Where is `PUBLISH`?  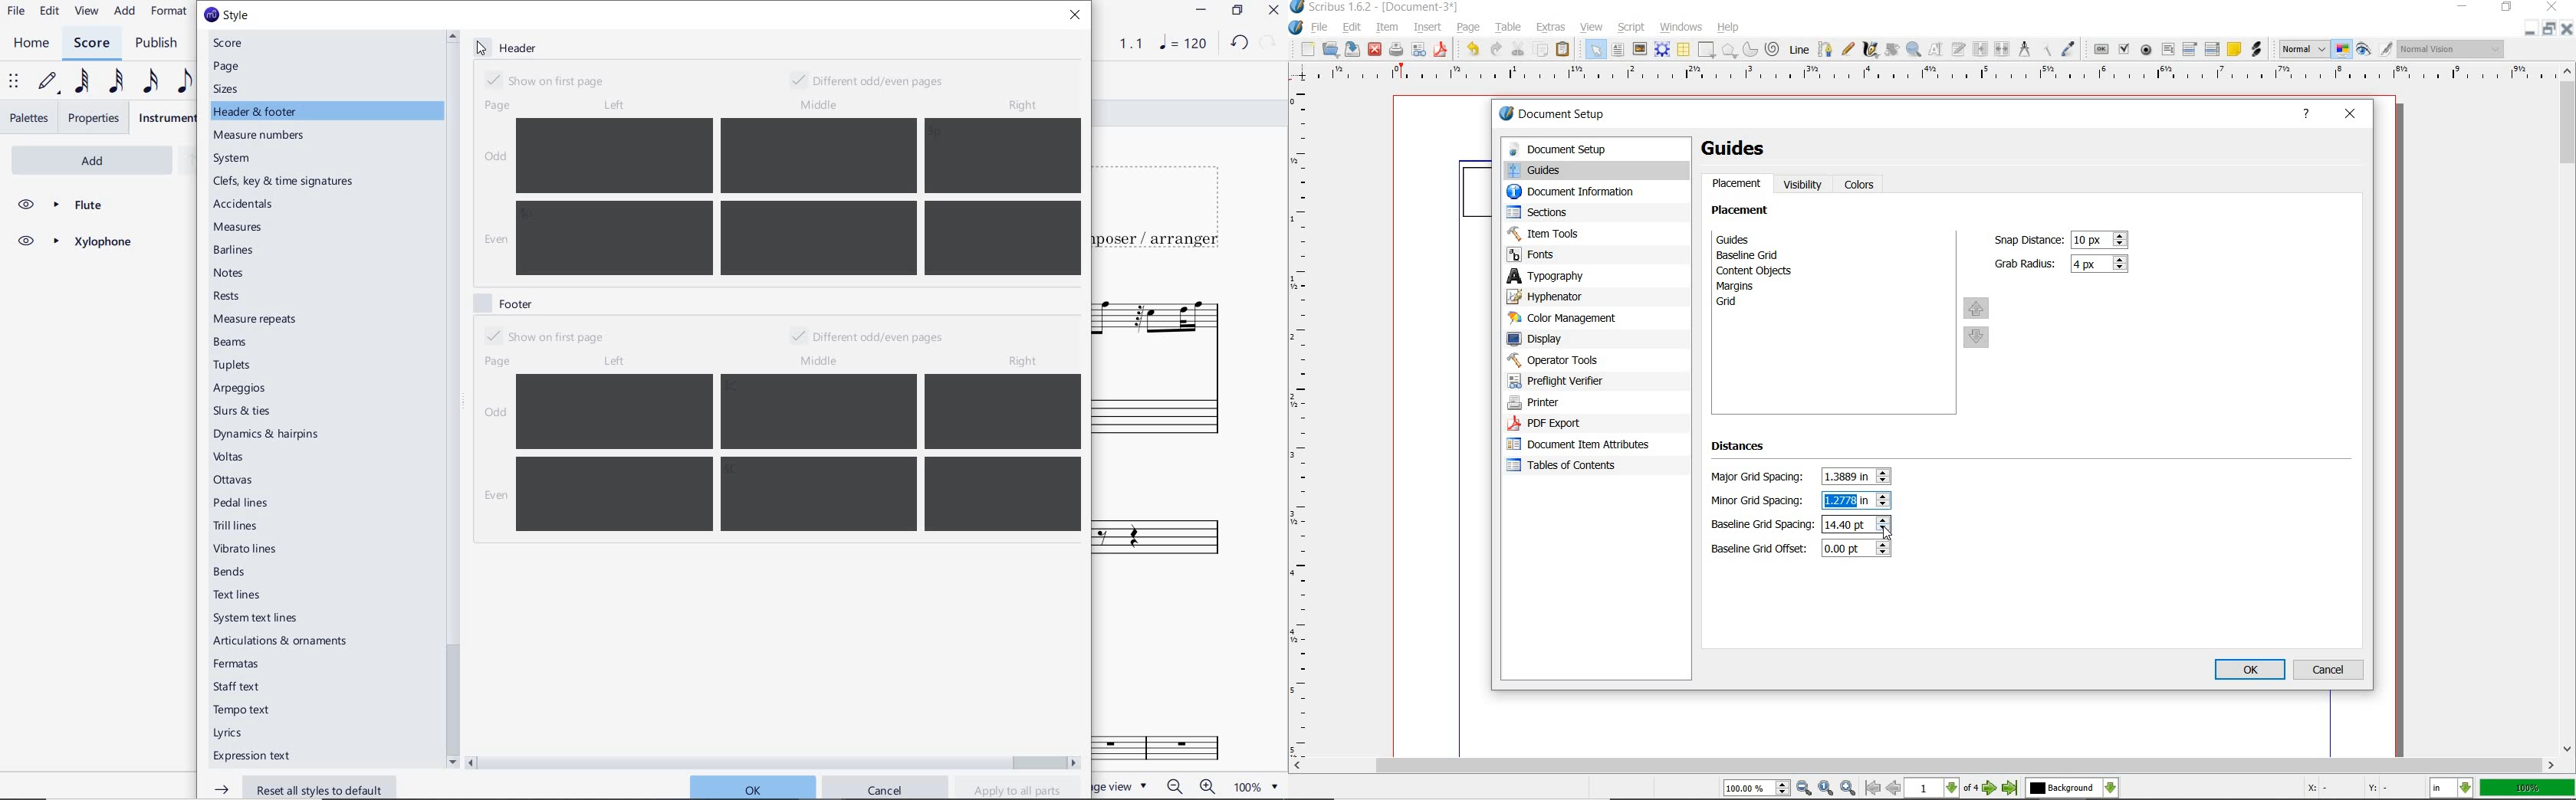 PUBLISH is located at coordinates (160, 44).